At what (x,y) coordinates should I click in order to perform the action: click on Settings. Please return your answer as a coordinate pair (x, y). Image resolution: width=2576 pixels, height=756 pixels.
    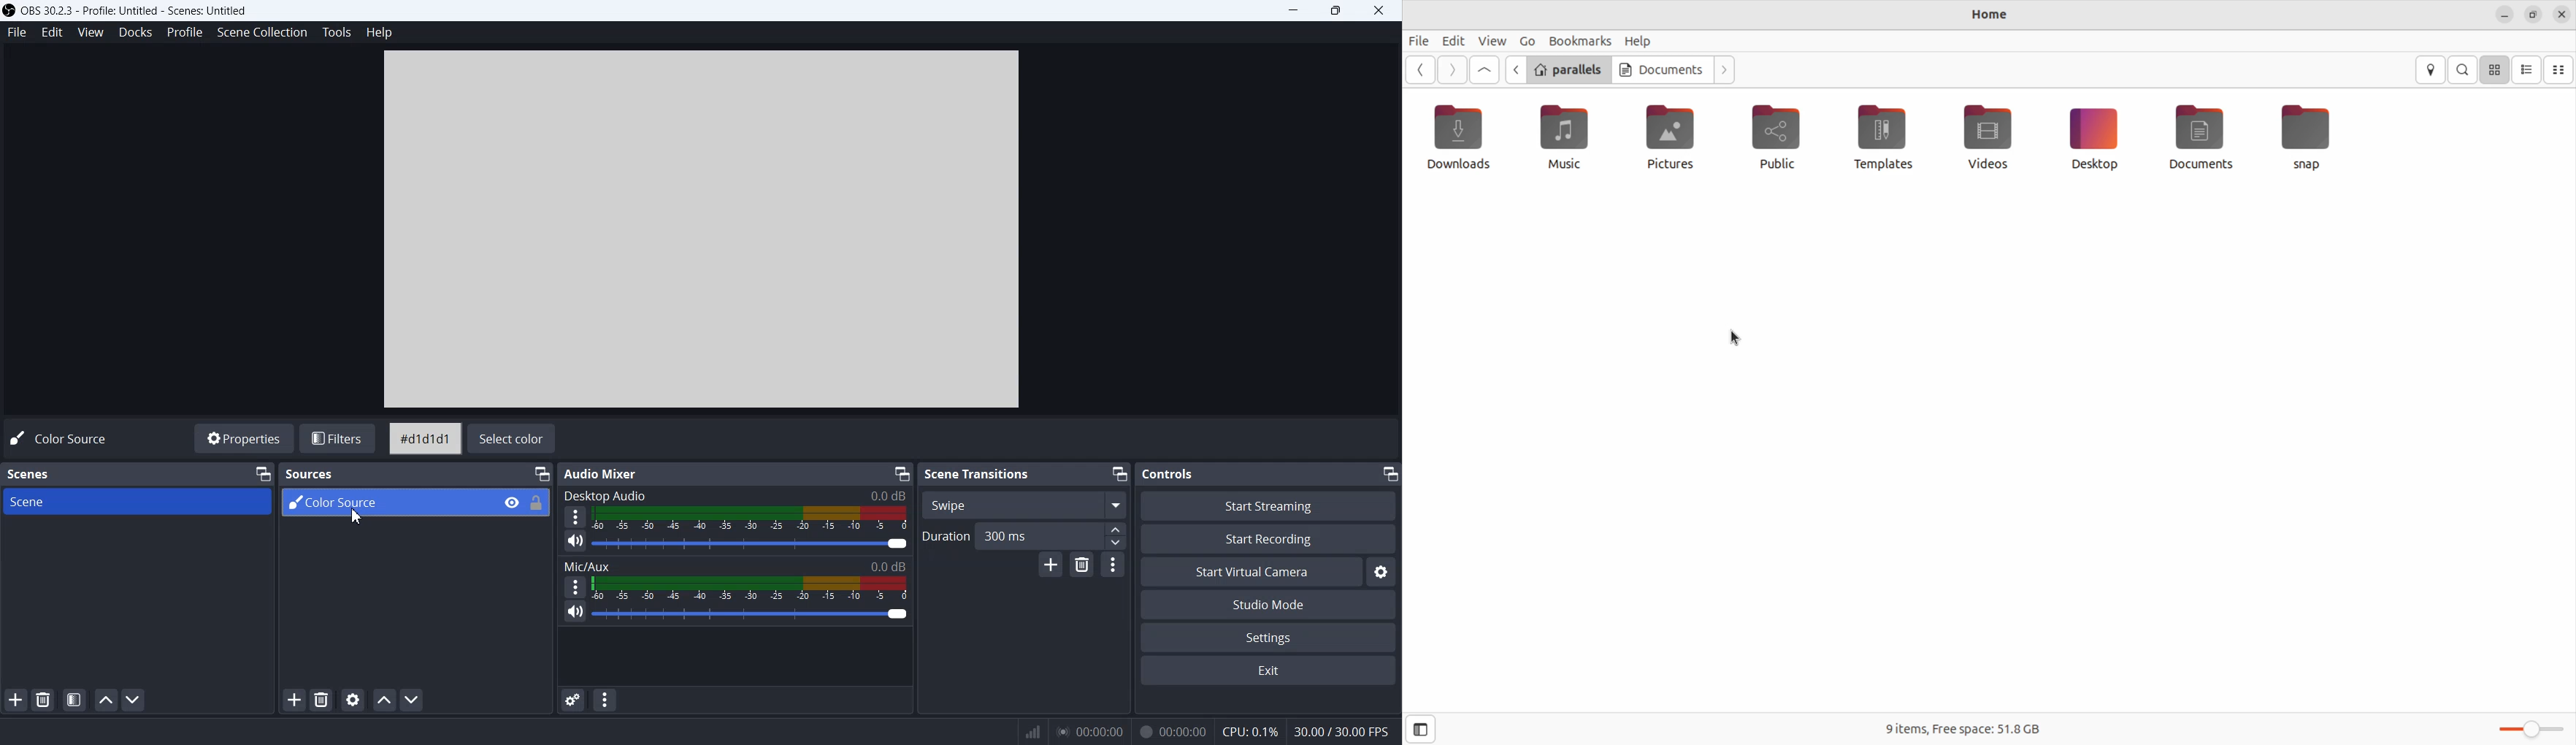
    Looking at the image, I should click on (1384, 571).